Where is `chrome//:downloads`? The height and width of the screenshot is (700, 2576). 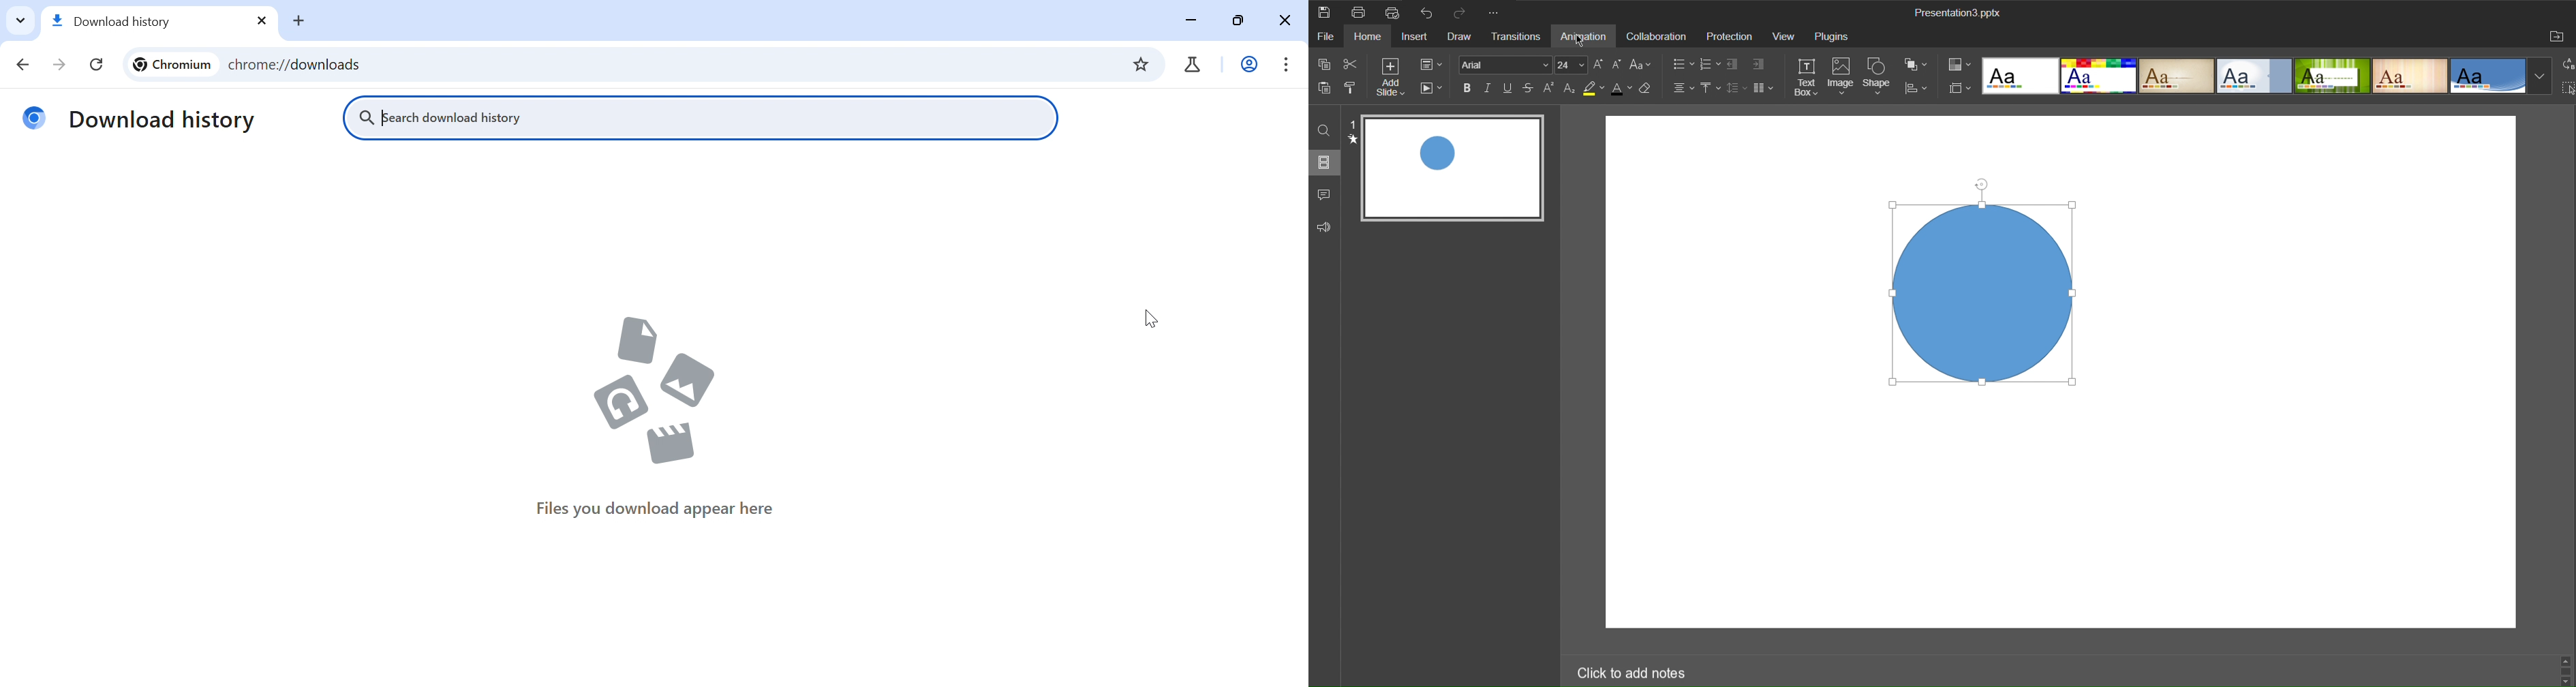
chrome//:downloads is located at coordinates (666, 65).